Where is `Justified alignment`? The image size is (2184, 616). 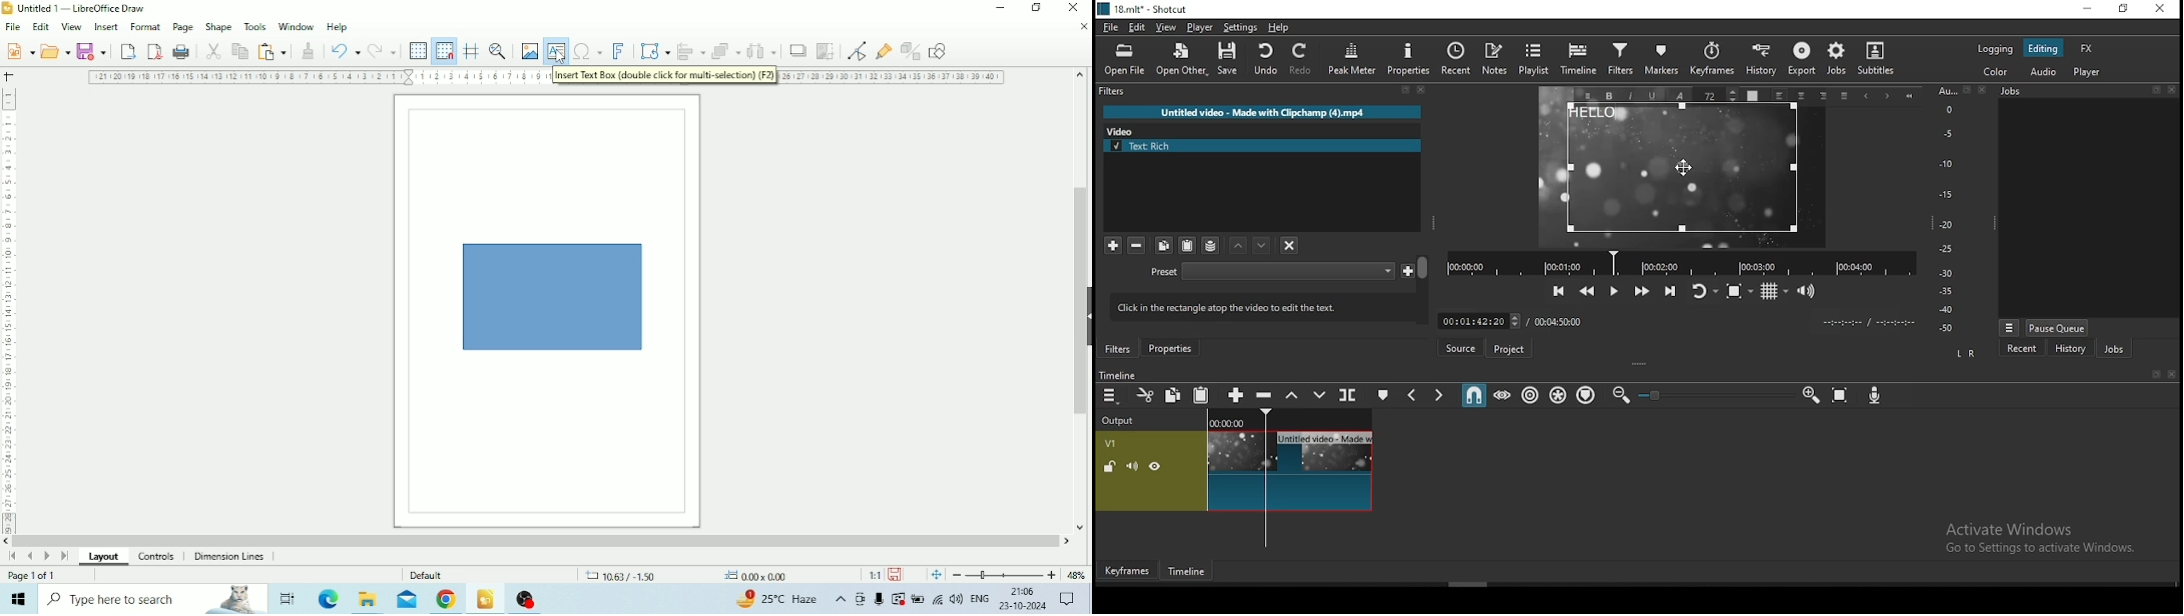
Justified alignment is located at coordinates (1844, 96).